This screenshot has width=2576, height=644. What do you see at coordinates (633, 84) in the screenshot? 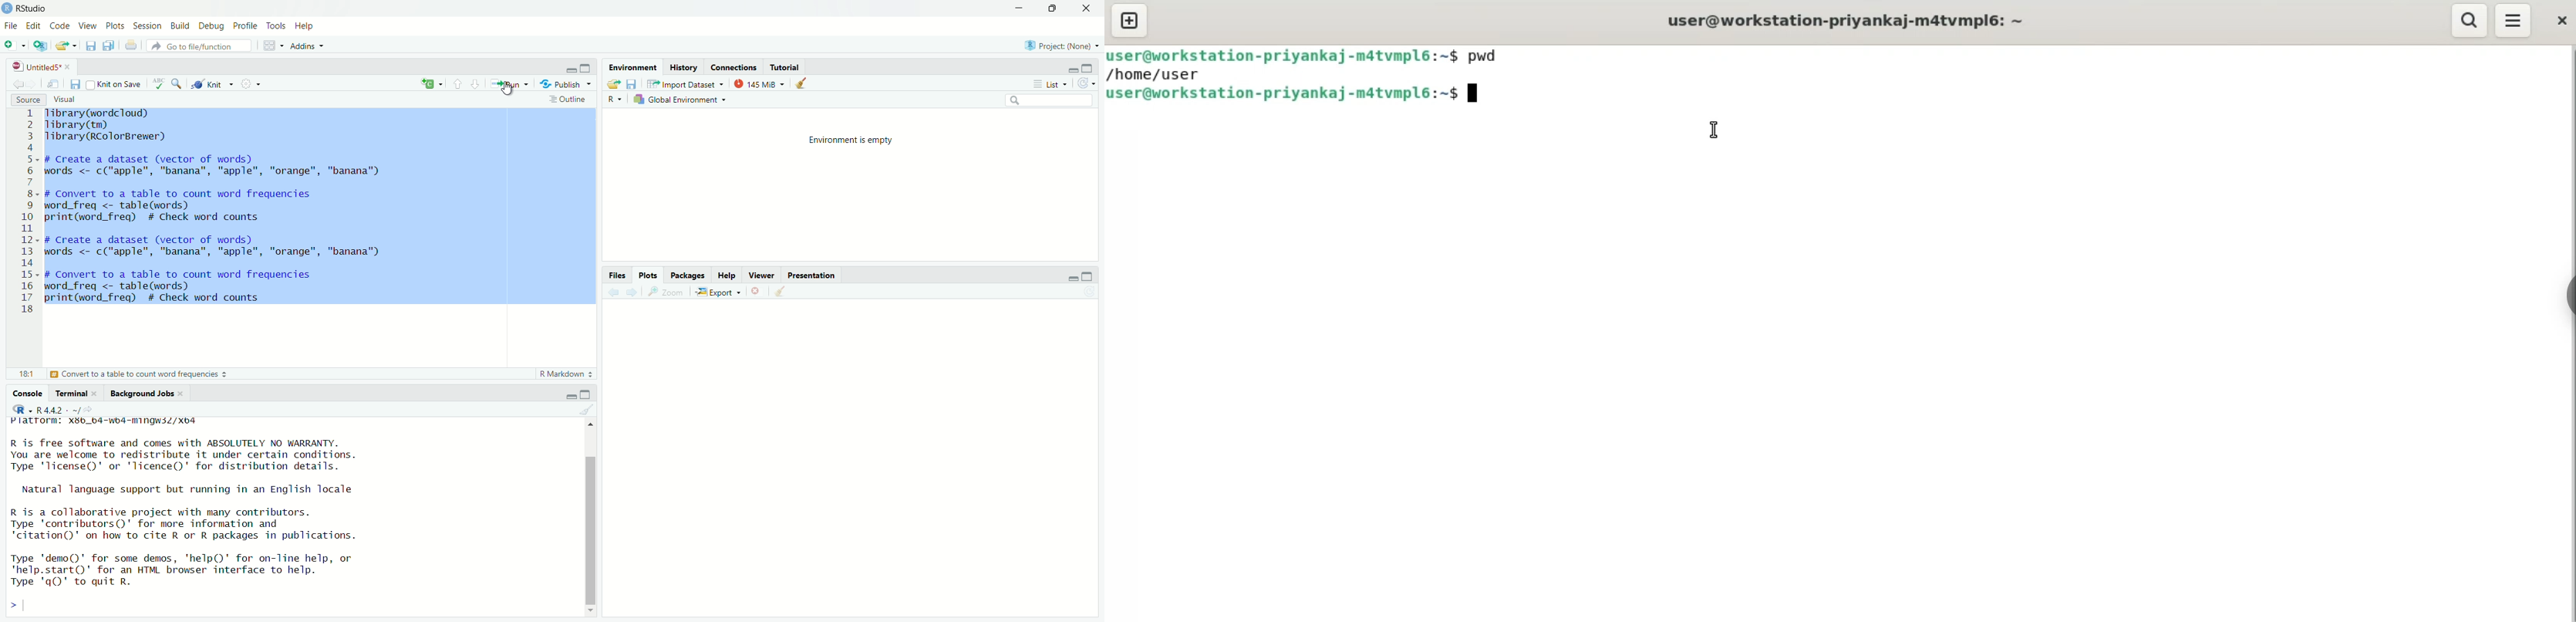
I see `Save ` at bounding box center [633, 84].